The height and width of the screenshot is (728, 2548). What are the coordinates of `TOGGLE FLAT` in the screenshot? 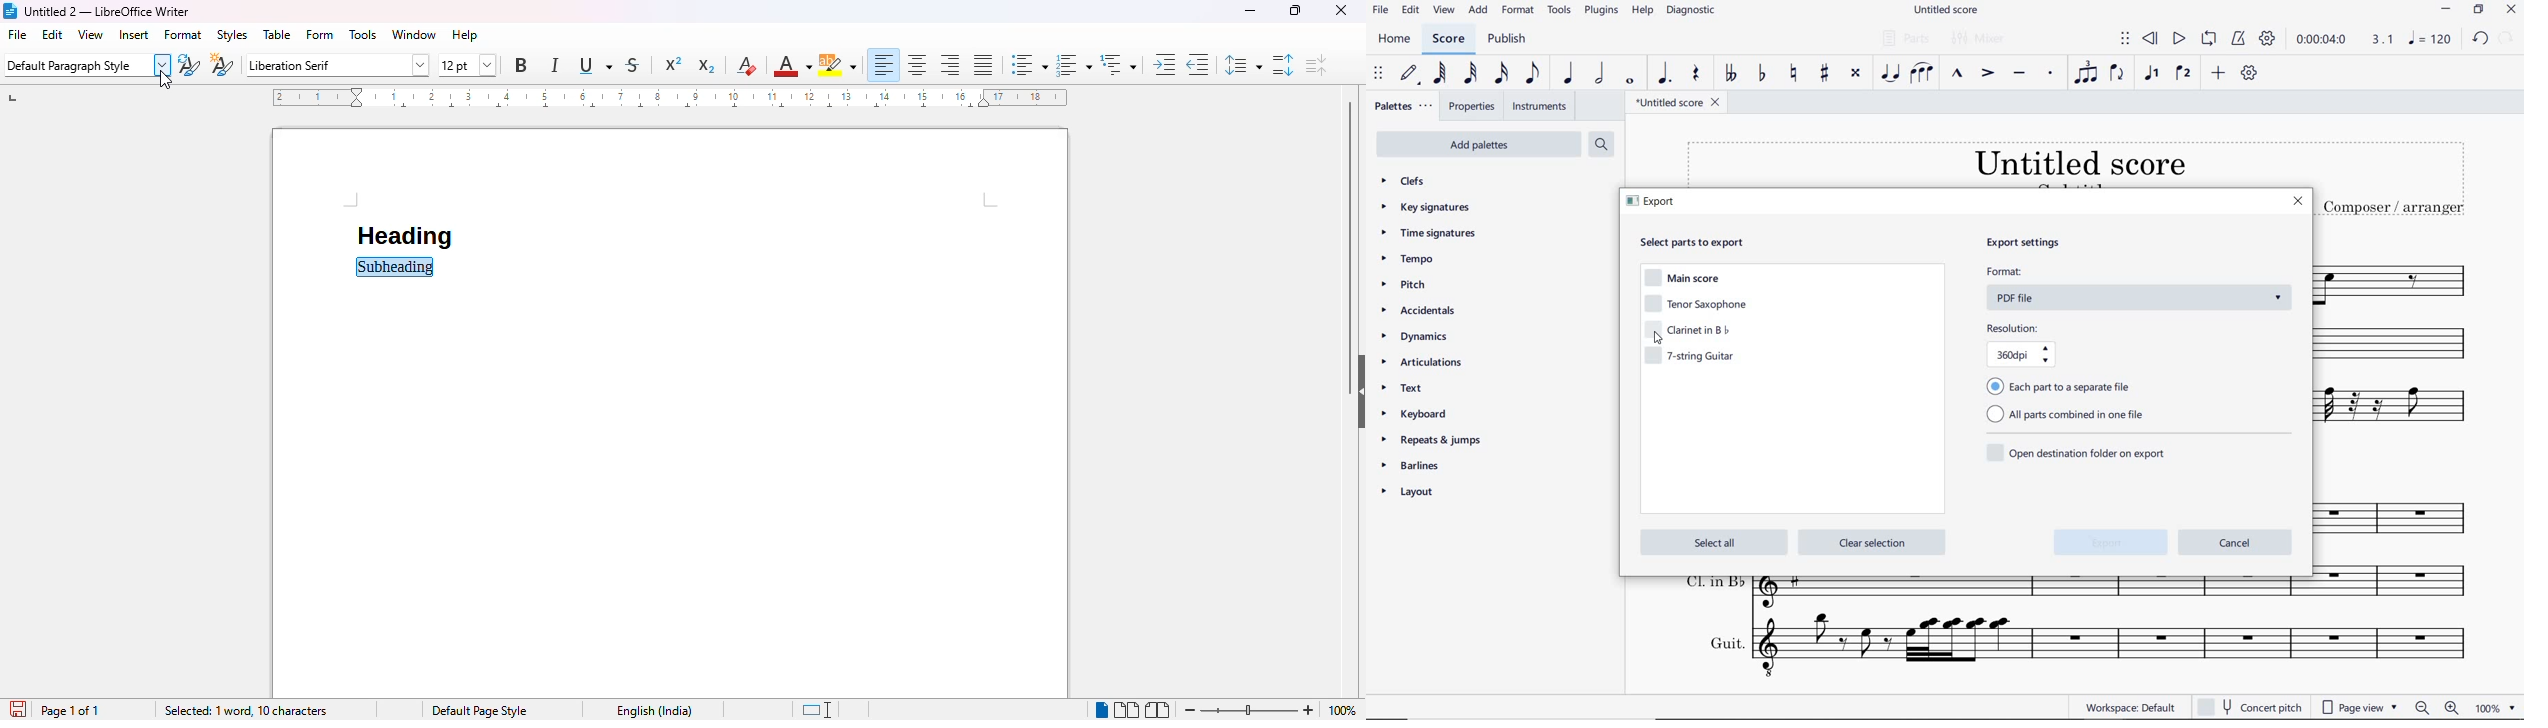 It's located at (1760, 74).